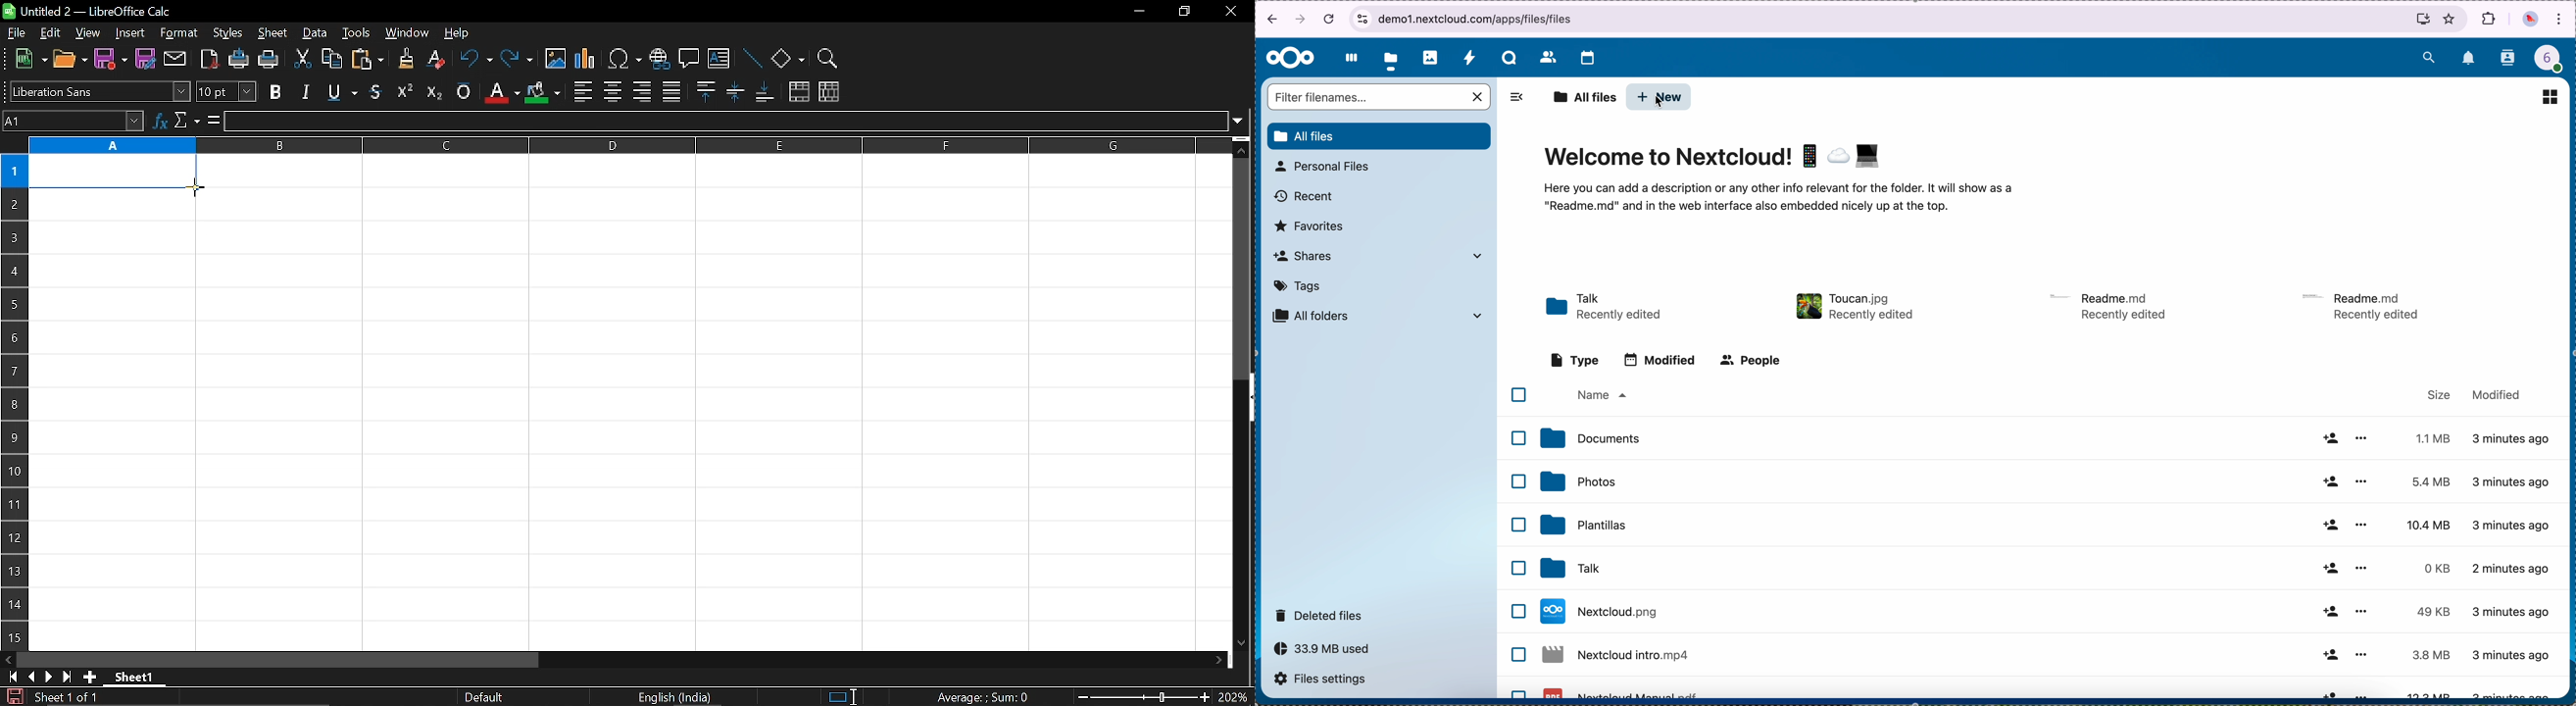  I want to click on templates, so click(1584, 524).